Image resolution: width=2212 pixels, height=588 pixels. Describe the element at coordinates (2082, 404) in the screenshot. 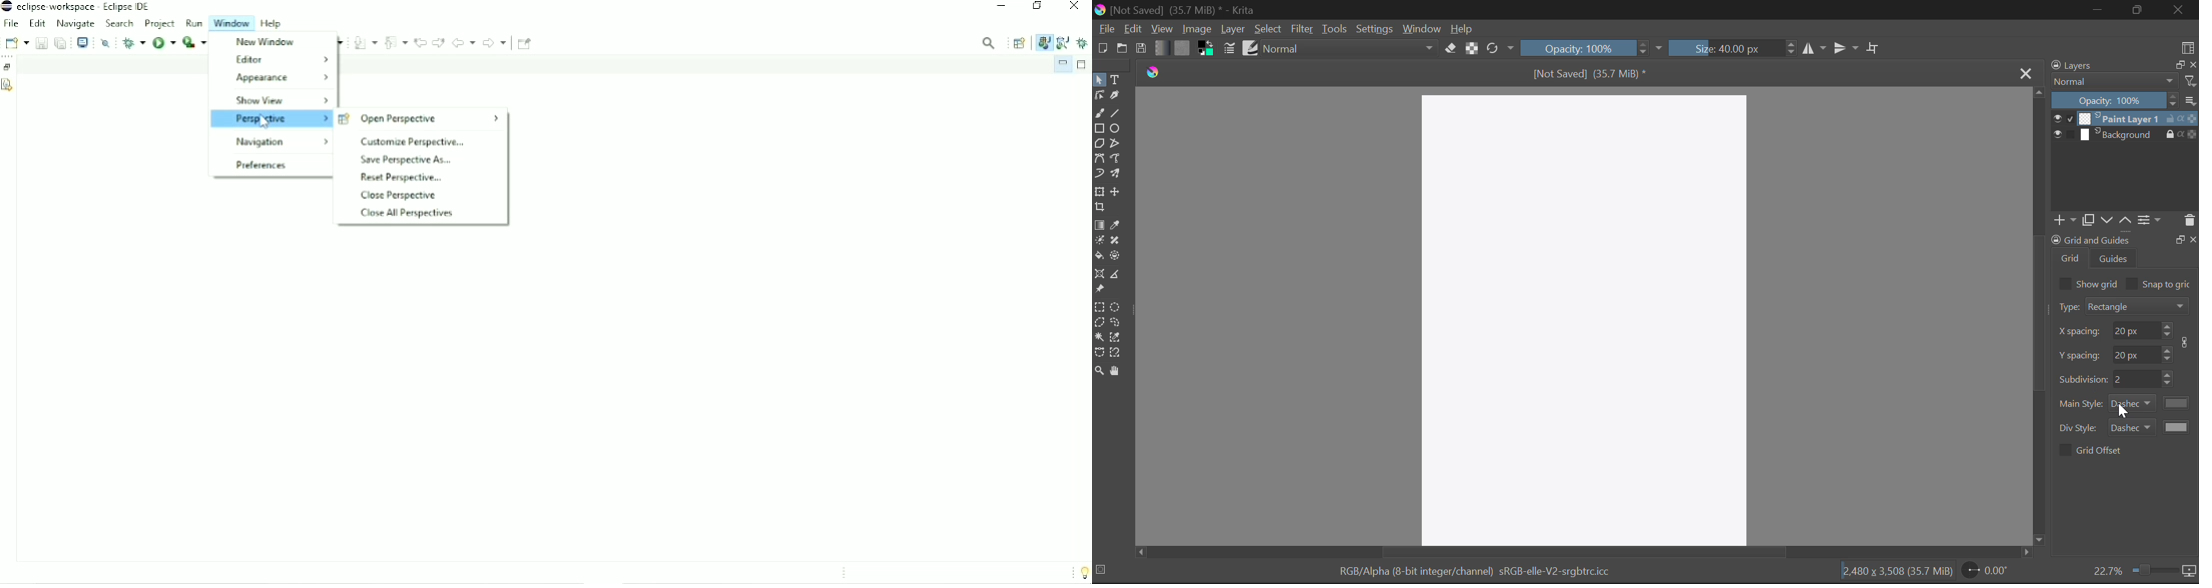

I see `main style` at that location.